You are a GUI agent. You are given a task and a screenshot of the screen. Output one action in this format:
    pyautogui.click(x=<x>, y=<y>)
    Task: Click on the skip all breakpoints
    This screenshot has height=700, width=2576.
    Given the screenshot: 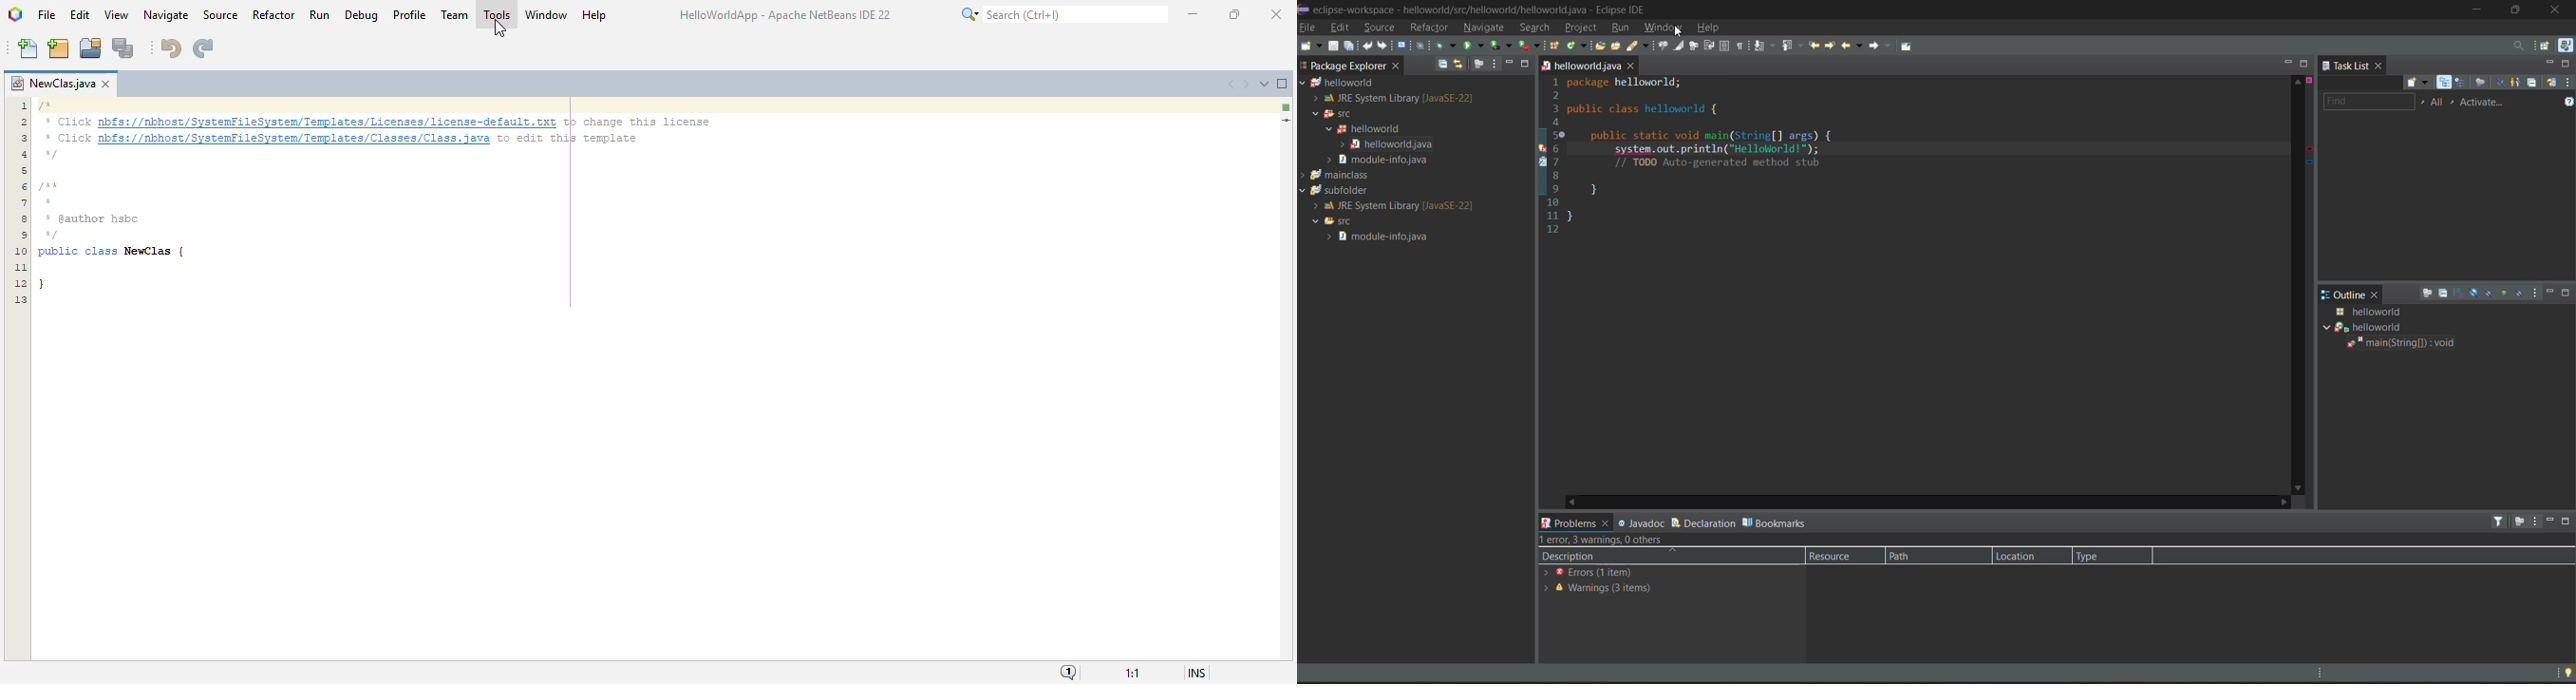 What is the action you would take?
    pyautogui.click(x=1423, y=45)
    